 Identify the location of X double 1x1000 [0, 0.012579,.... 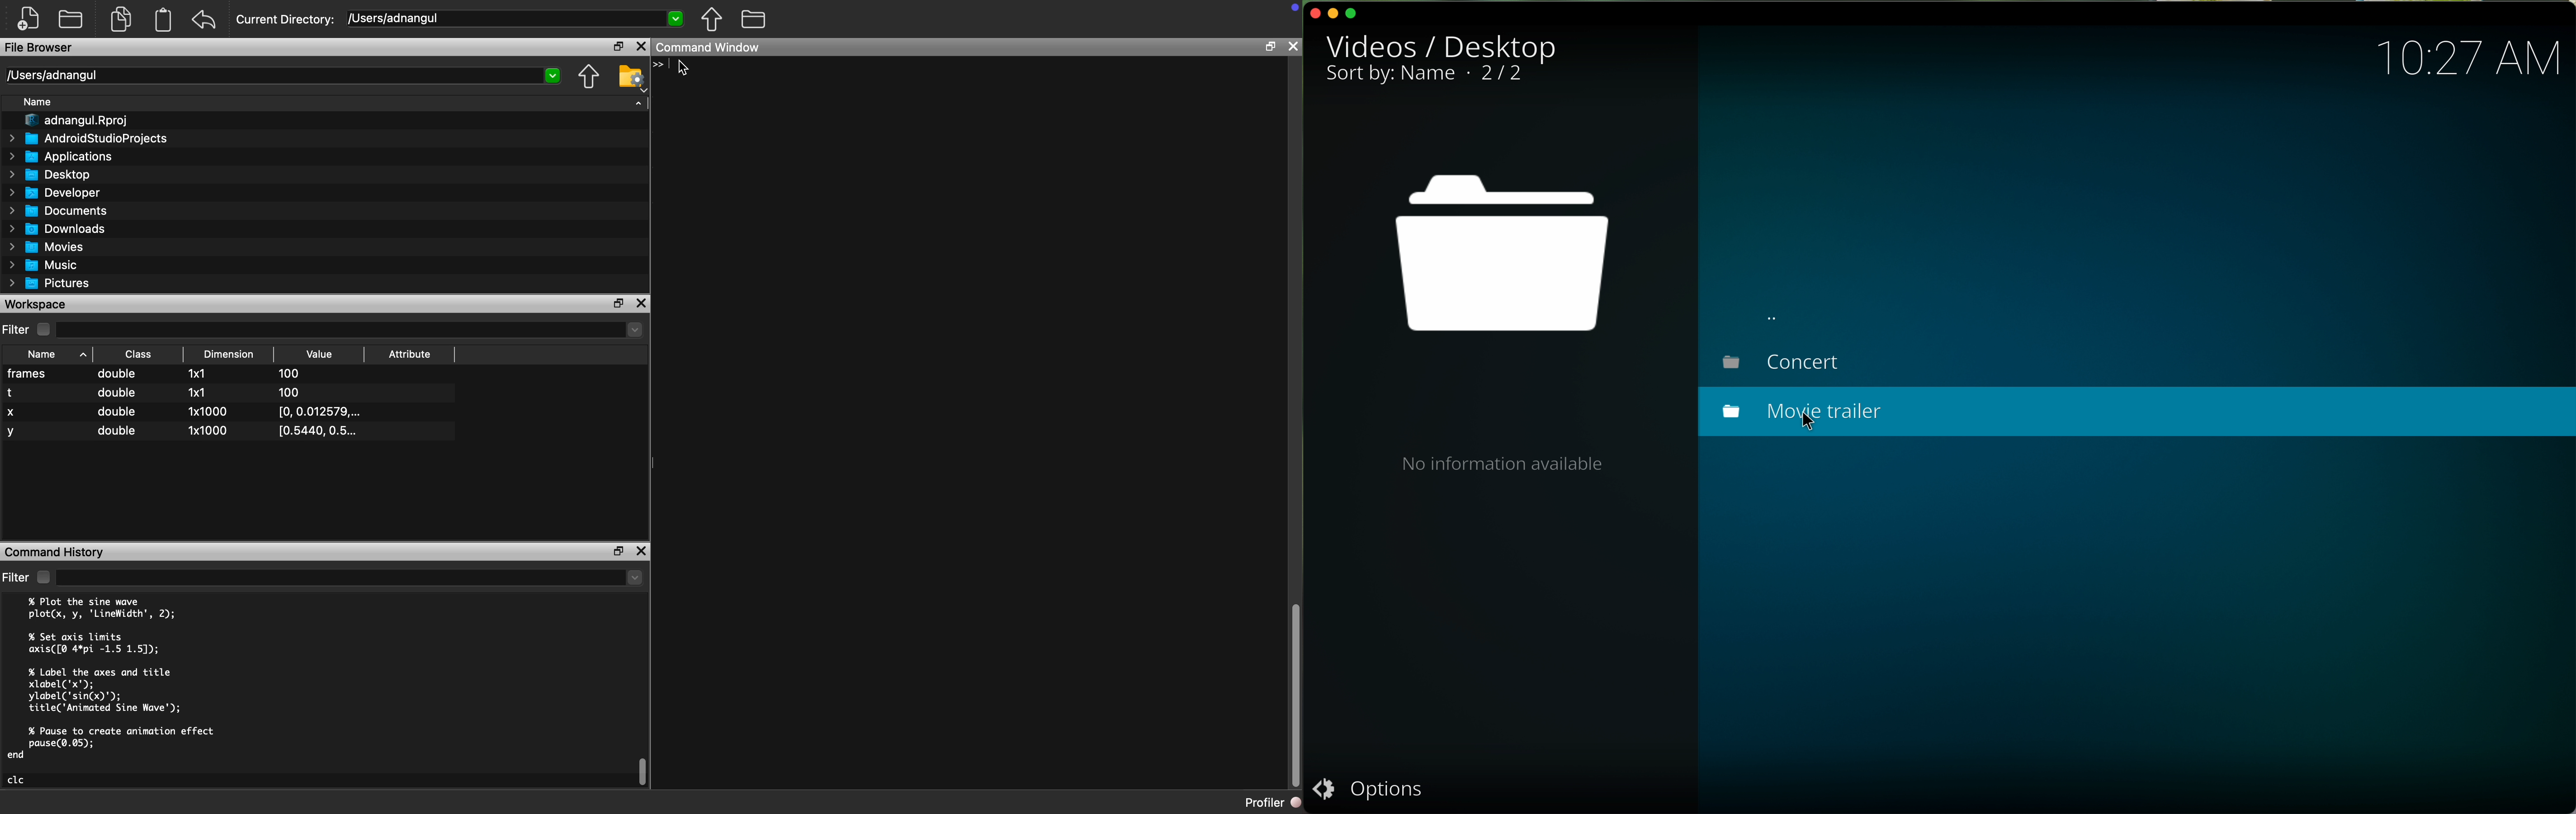
(187, 413).